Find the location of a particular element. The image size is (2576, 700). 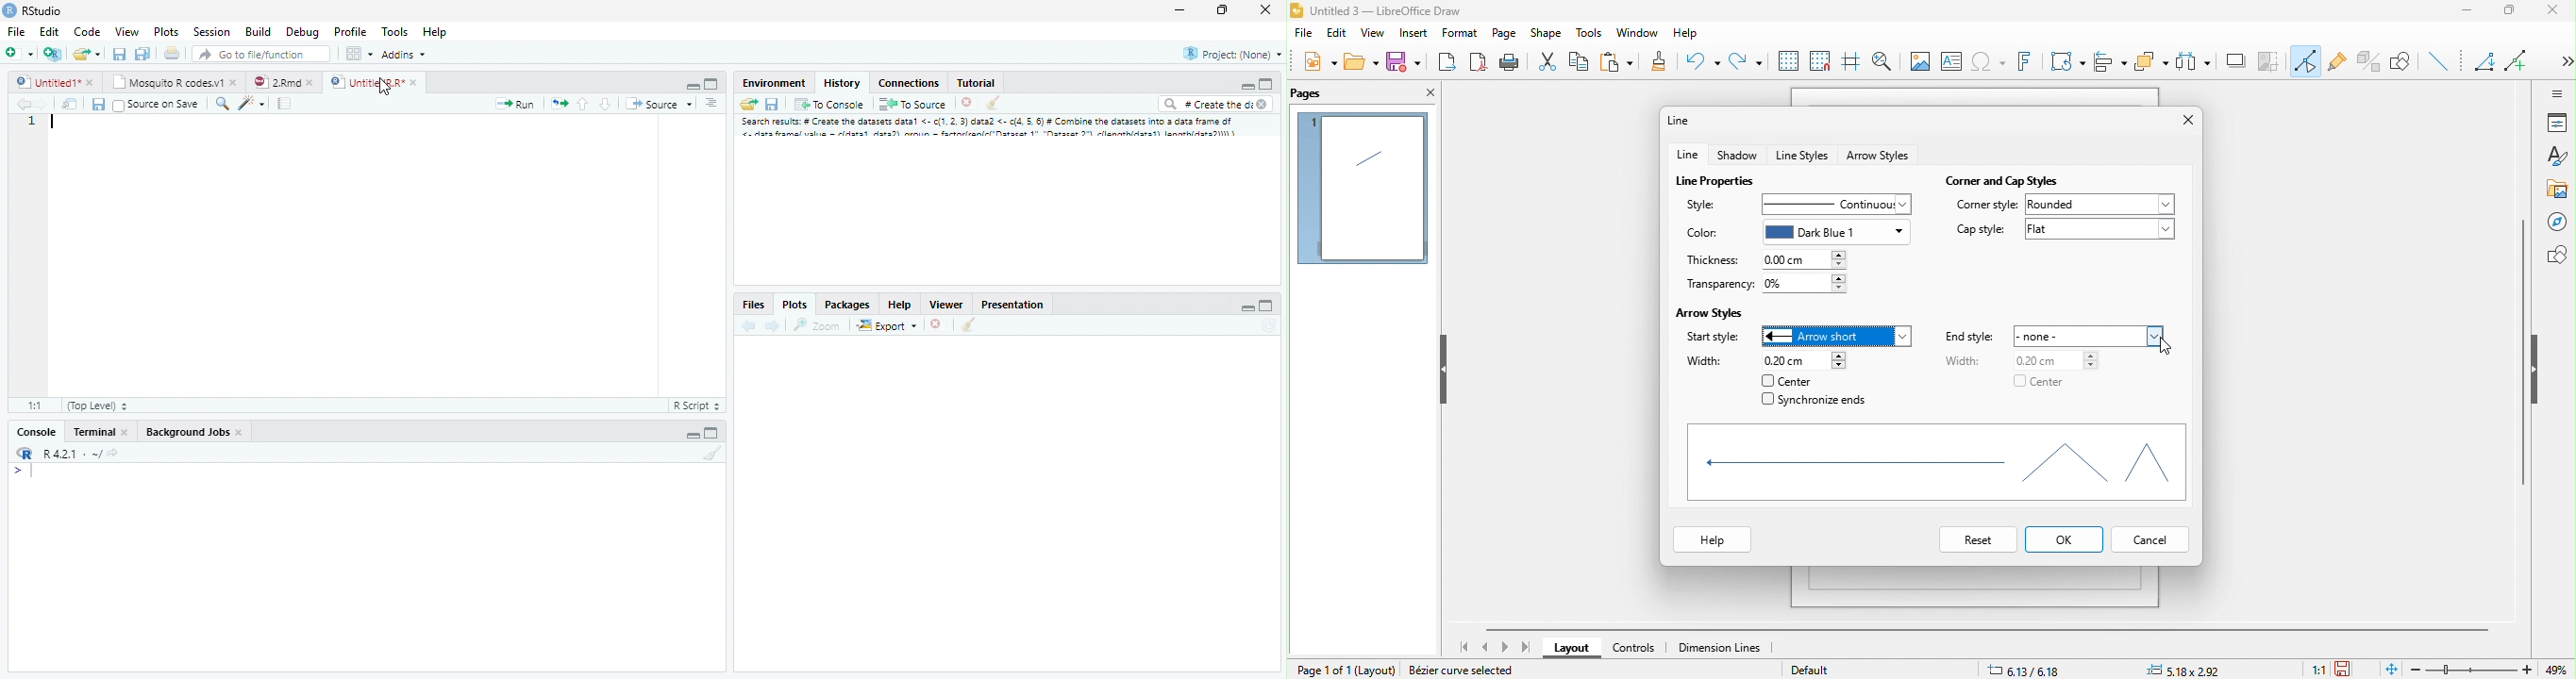

paste is located at coordinates (1622, 62).